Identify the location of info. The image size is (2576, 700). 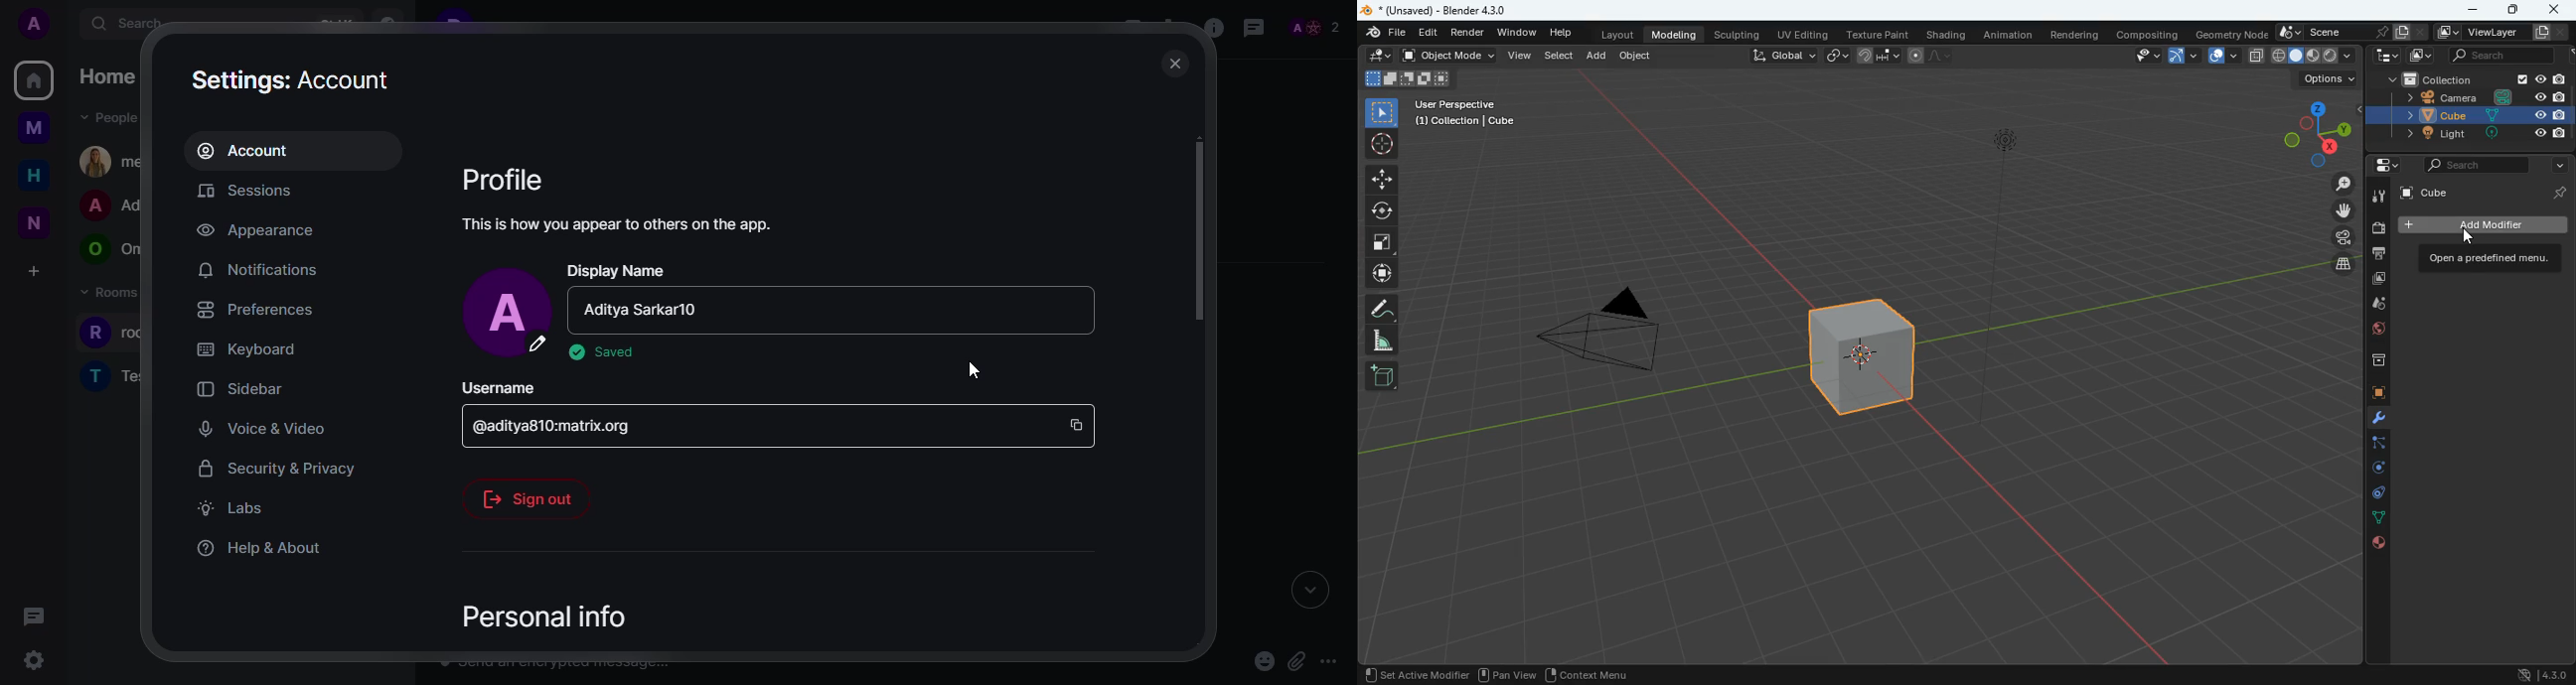
(620, 223).